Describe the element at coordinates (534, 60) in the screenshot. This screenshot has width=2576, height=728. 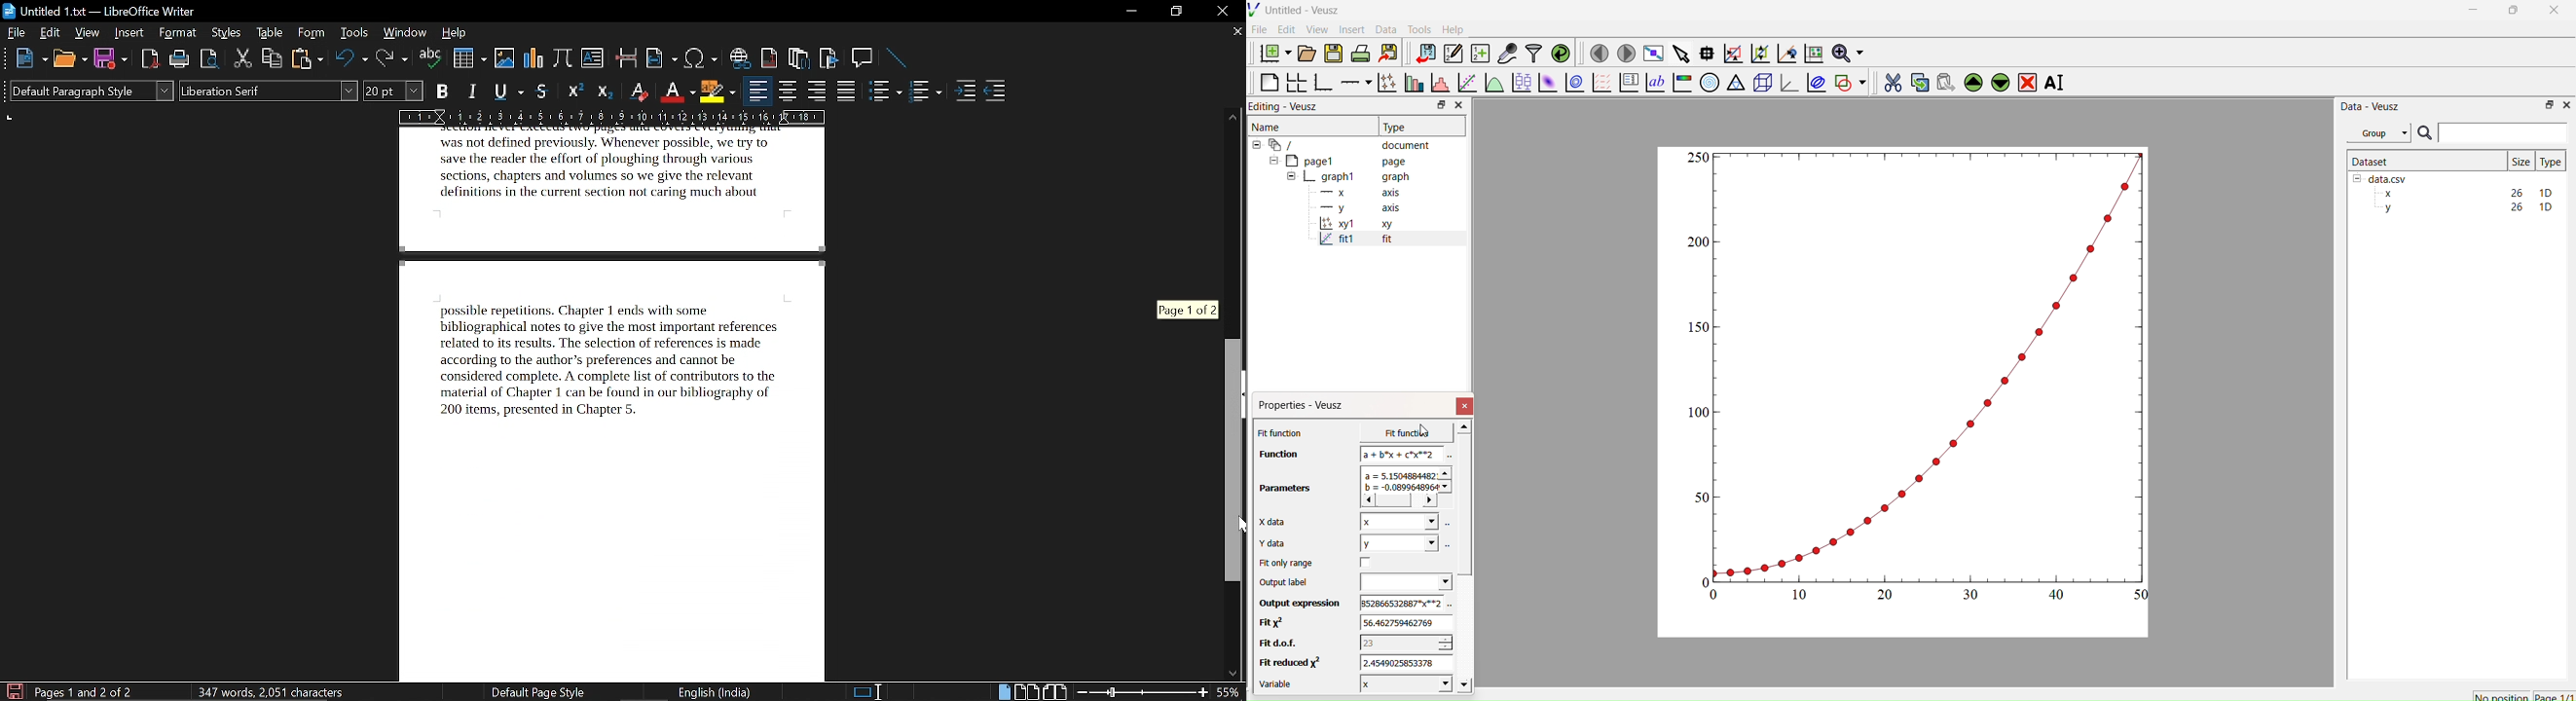
I see `insert chart` at that location.